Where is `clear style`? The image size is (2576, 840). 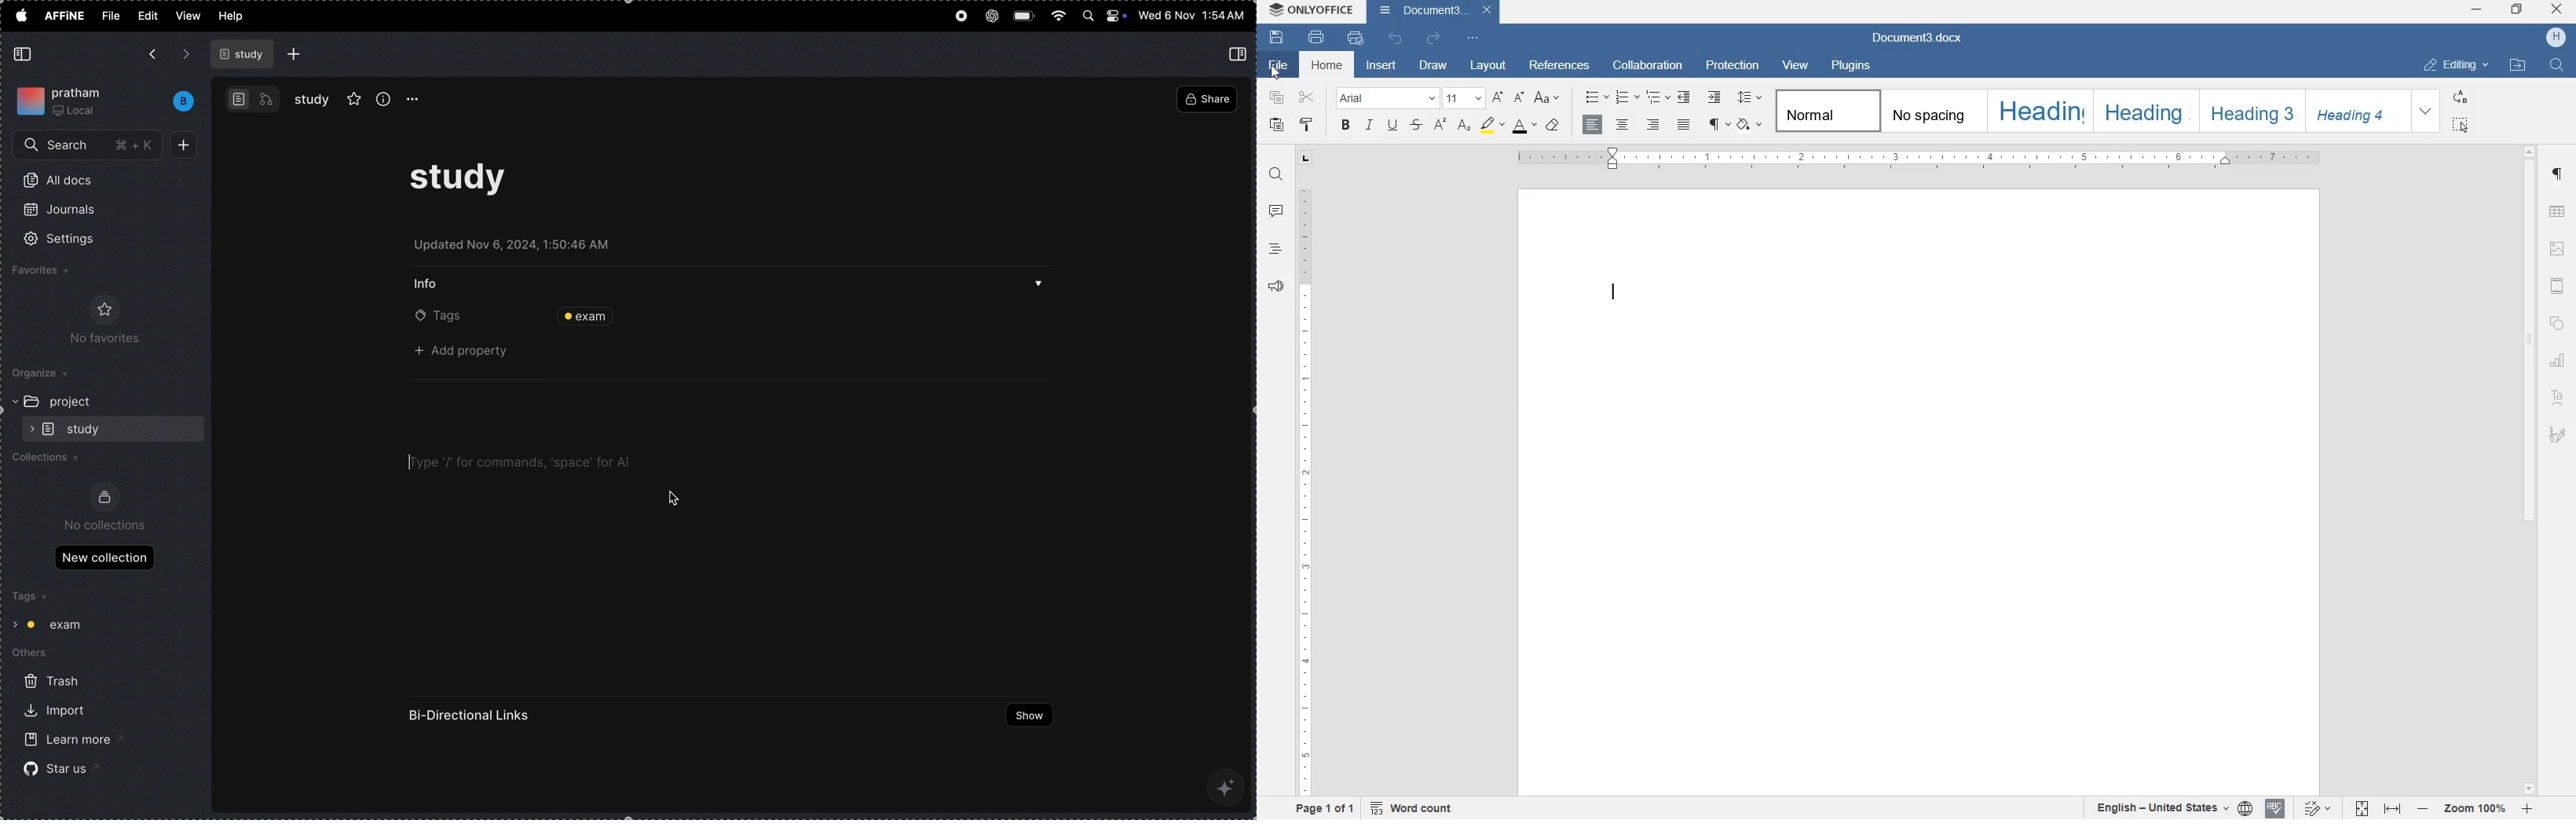 clear style is located at coordinates (1553, 125).